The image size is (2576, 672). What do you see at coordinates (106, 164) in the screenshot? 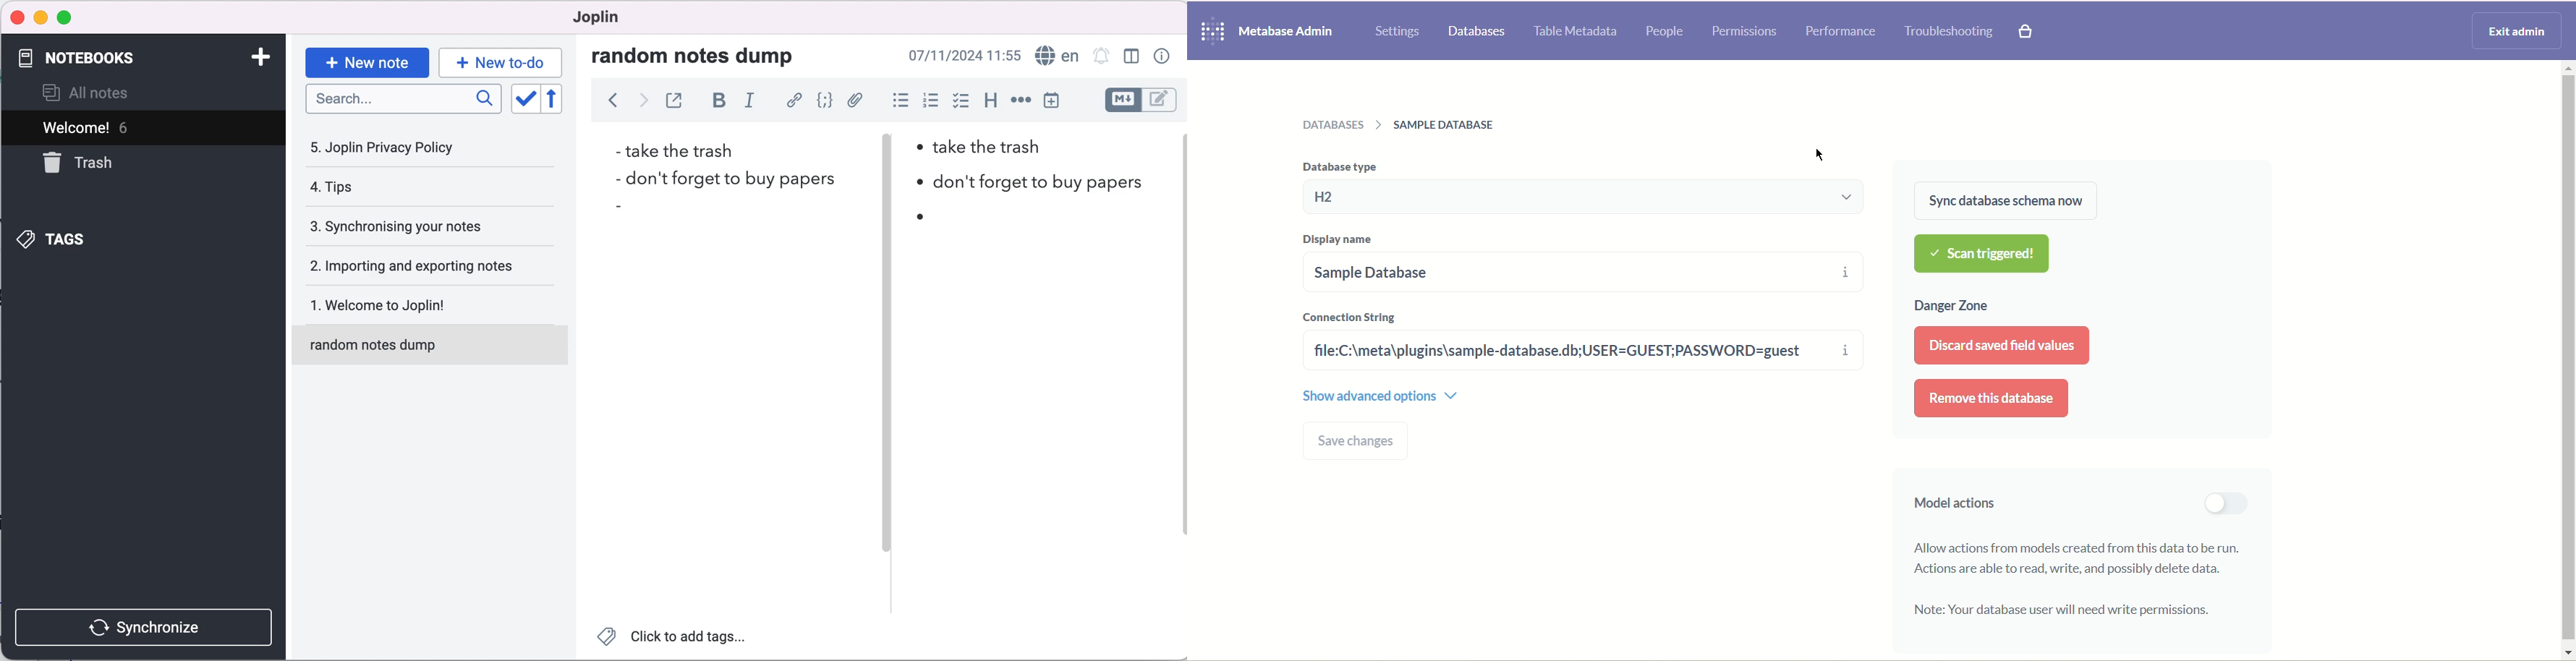
I see `trash` at bounding box center [106, 164].